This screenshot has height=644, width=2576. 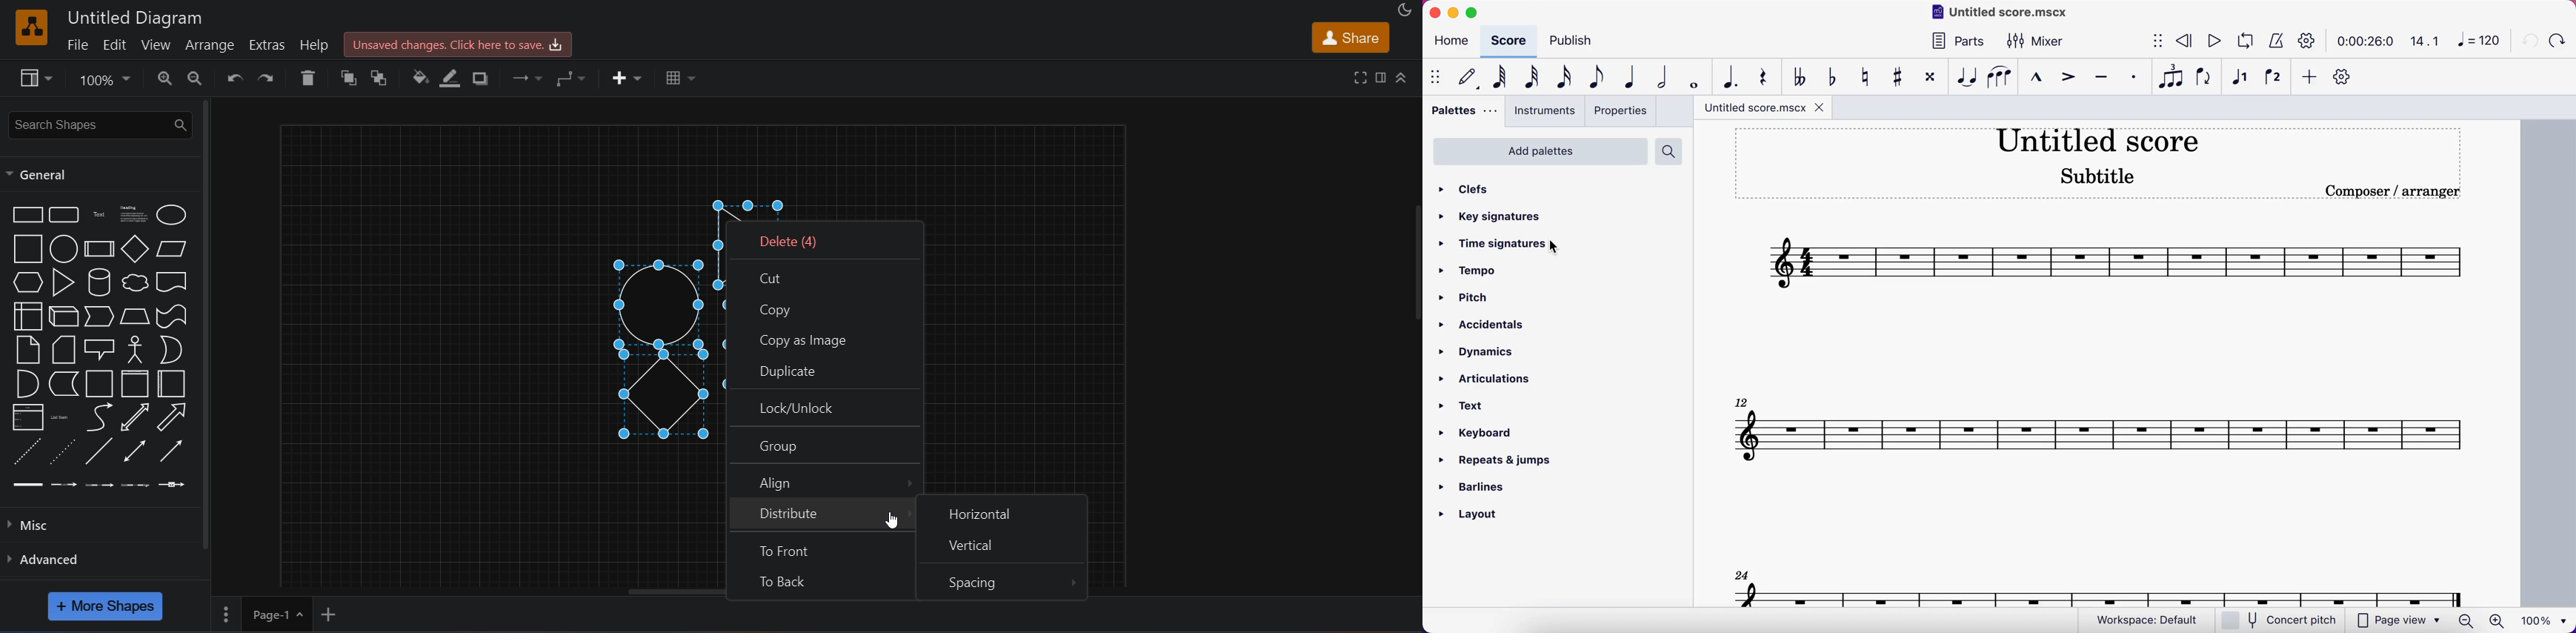 What do you see at coordinates (1591, 77) in the screenshot?
I see `eight note` at bounding box center [1591, 77].